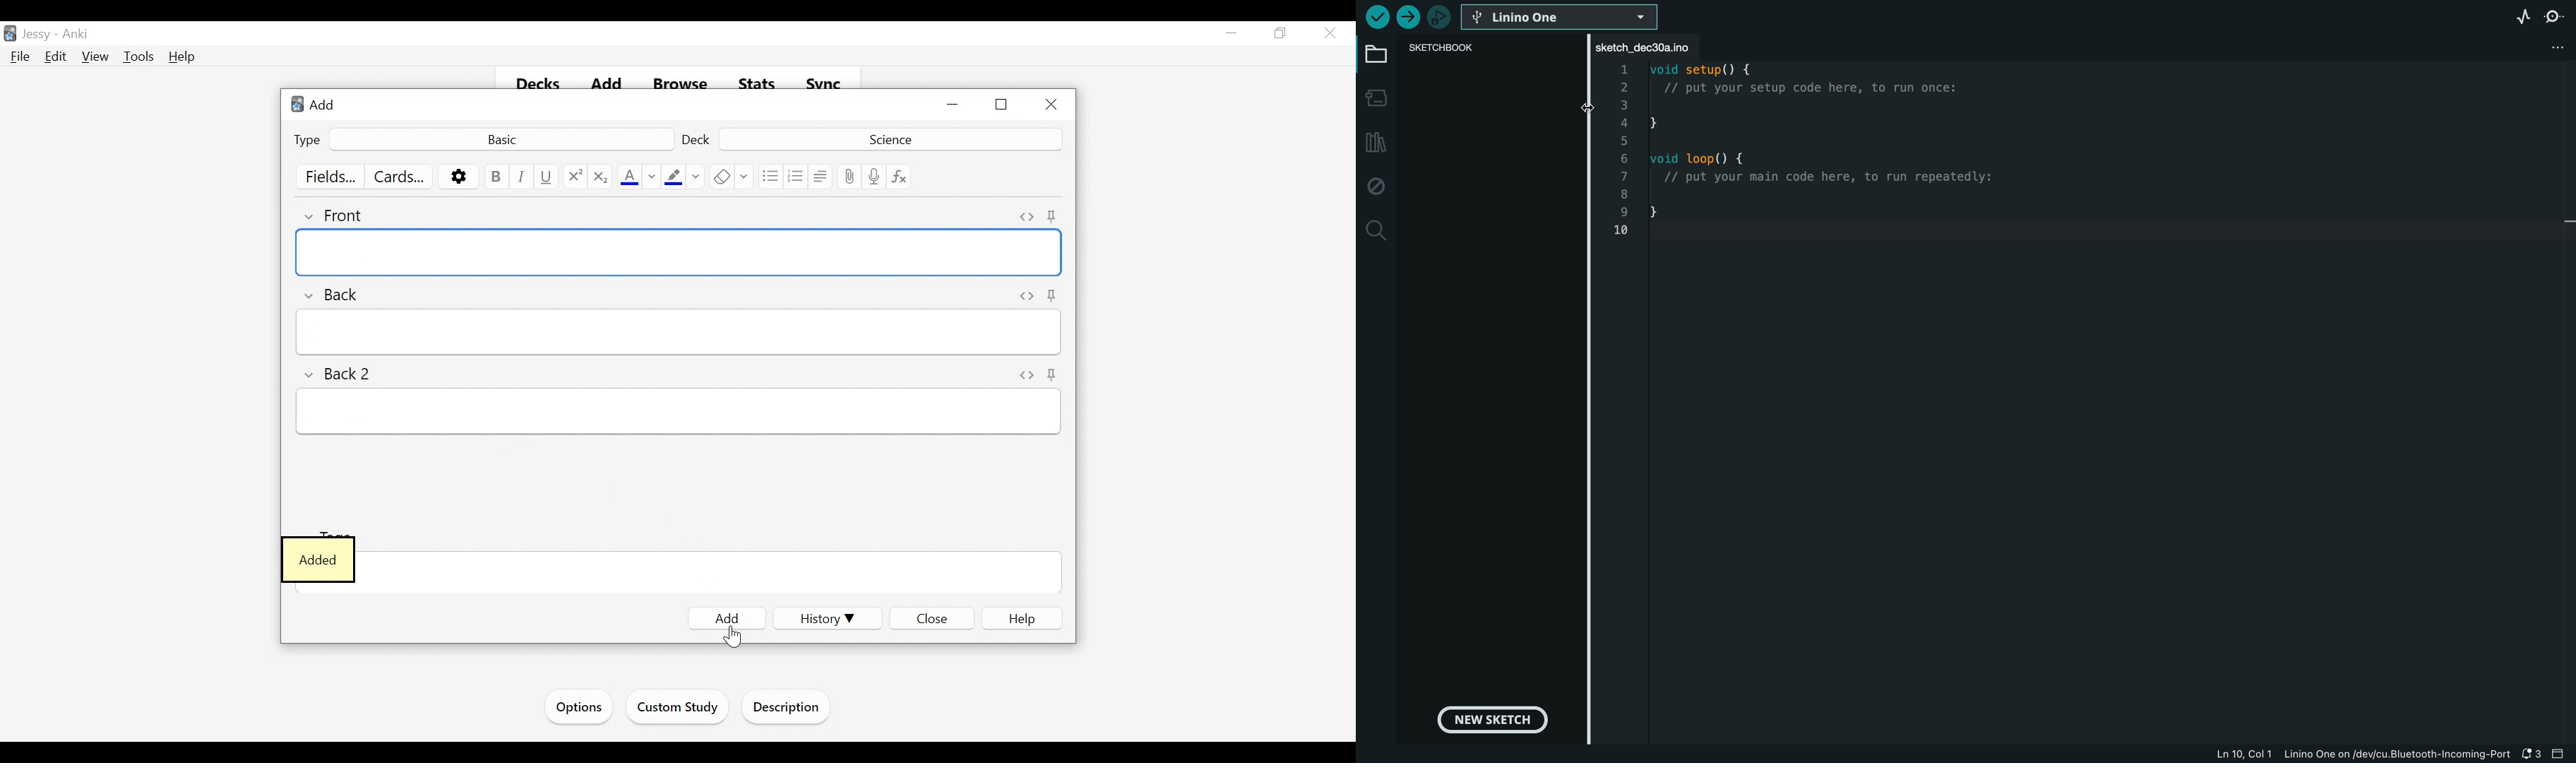 The height and width of the screenshot is (784, 2576). What do you see at coordinates (1003, 105) in the screenshot?
I see `Restore` at bounding box center [1003, 105].